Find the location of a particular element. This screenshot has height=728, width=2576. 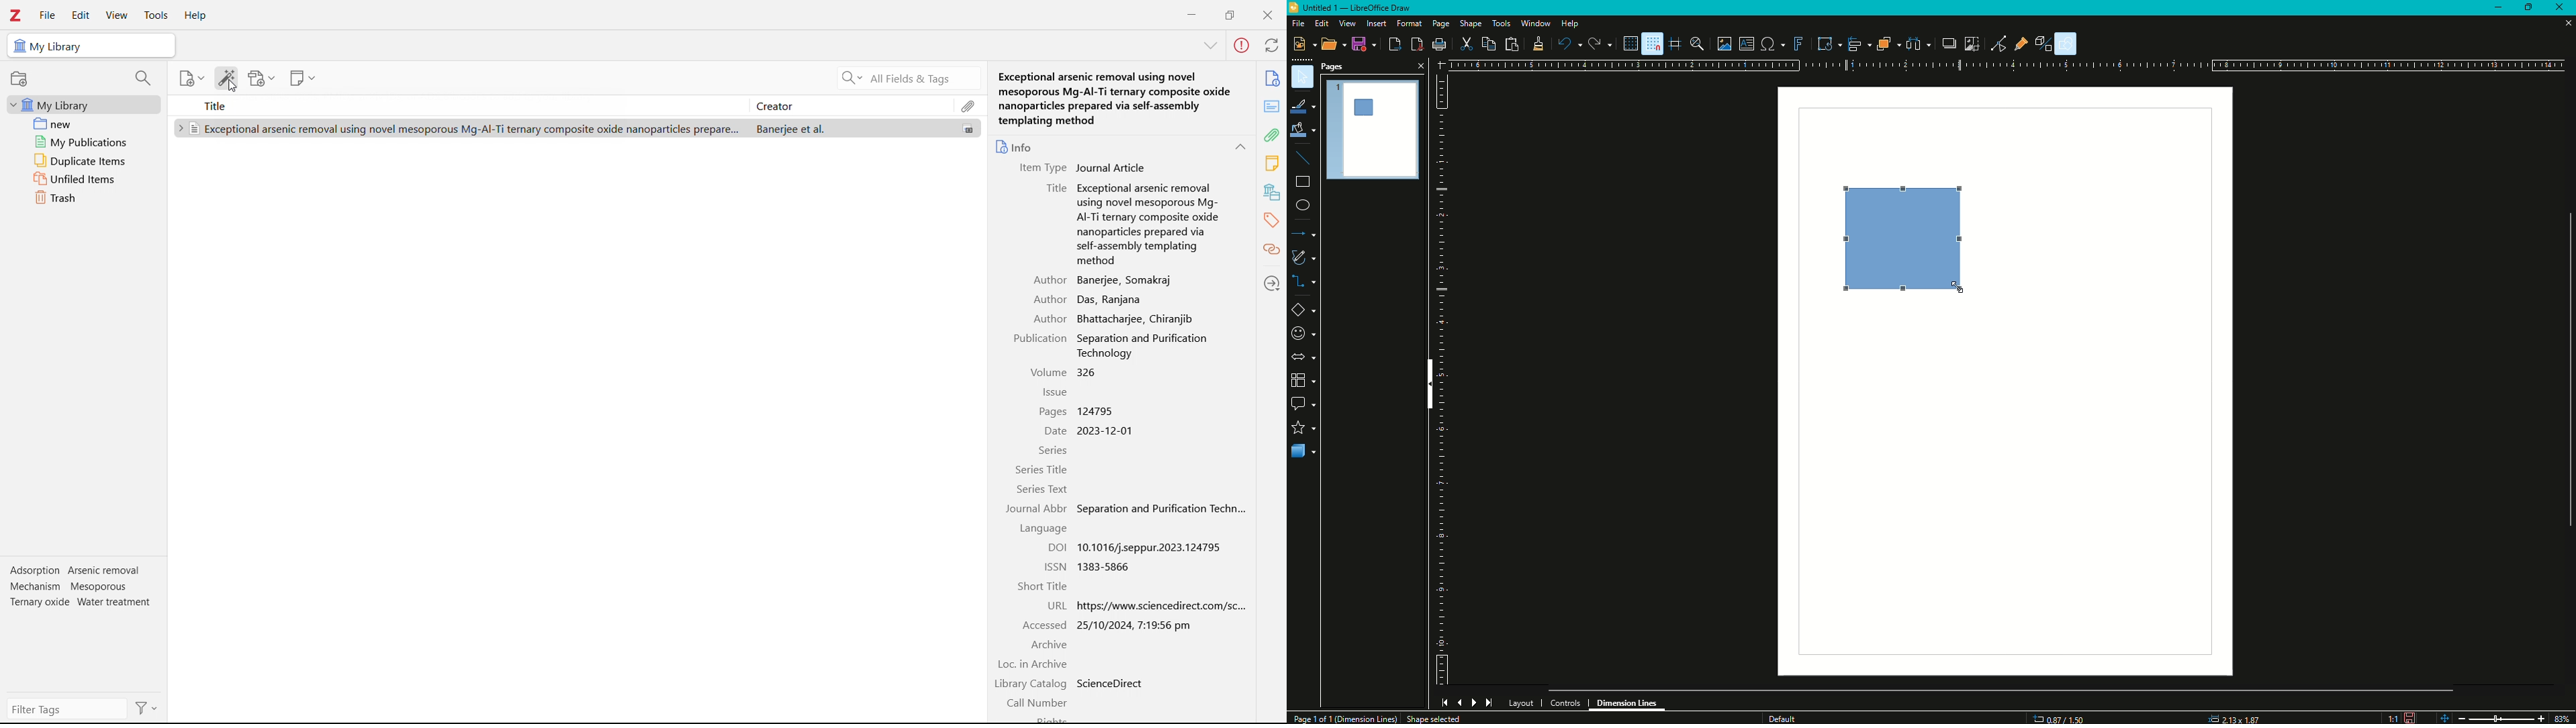

libraries and collections is located at coordinates (1274, 191).